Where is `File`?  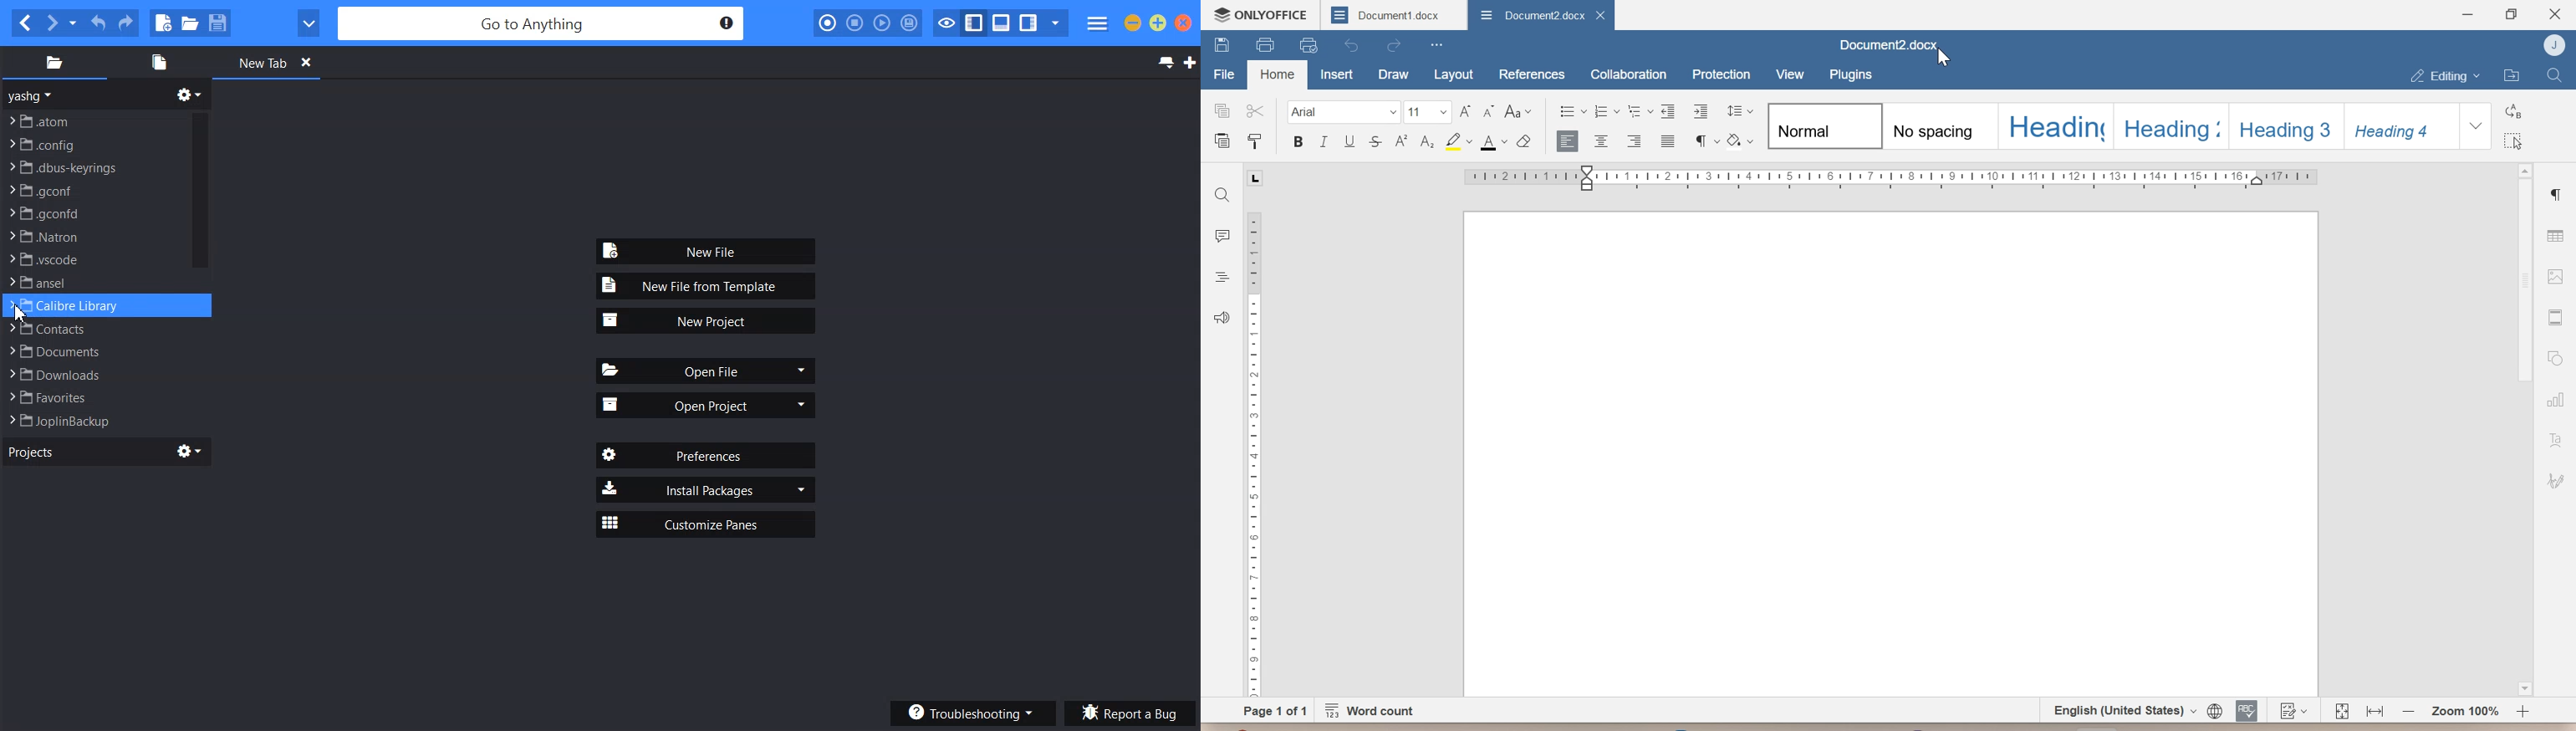
File is located at coordinates (91, 420).